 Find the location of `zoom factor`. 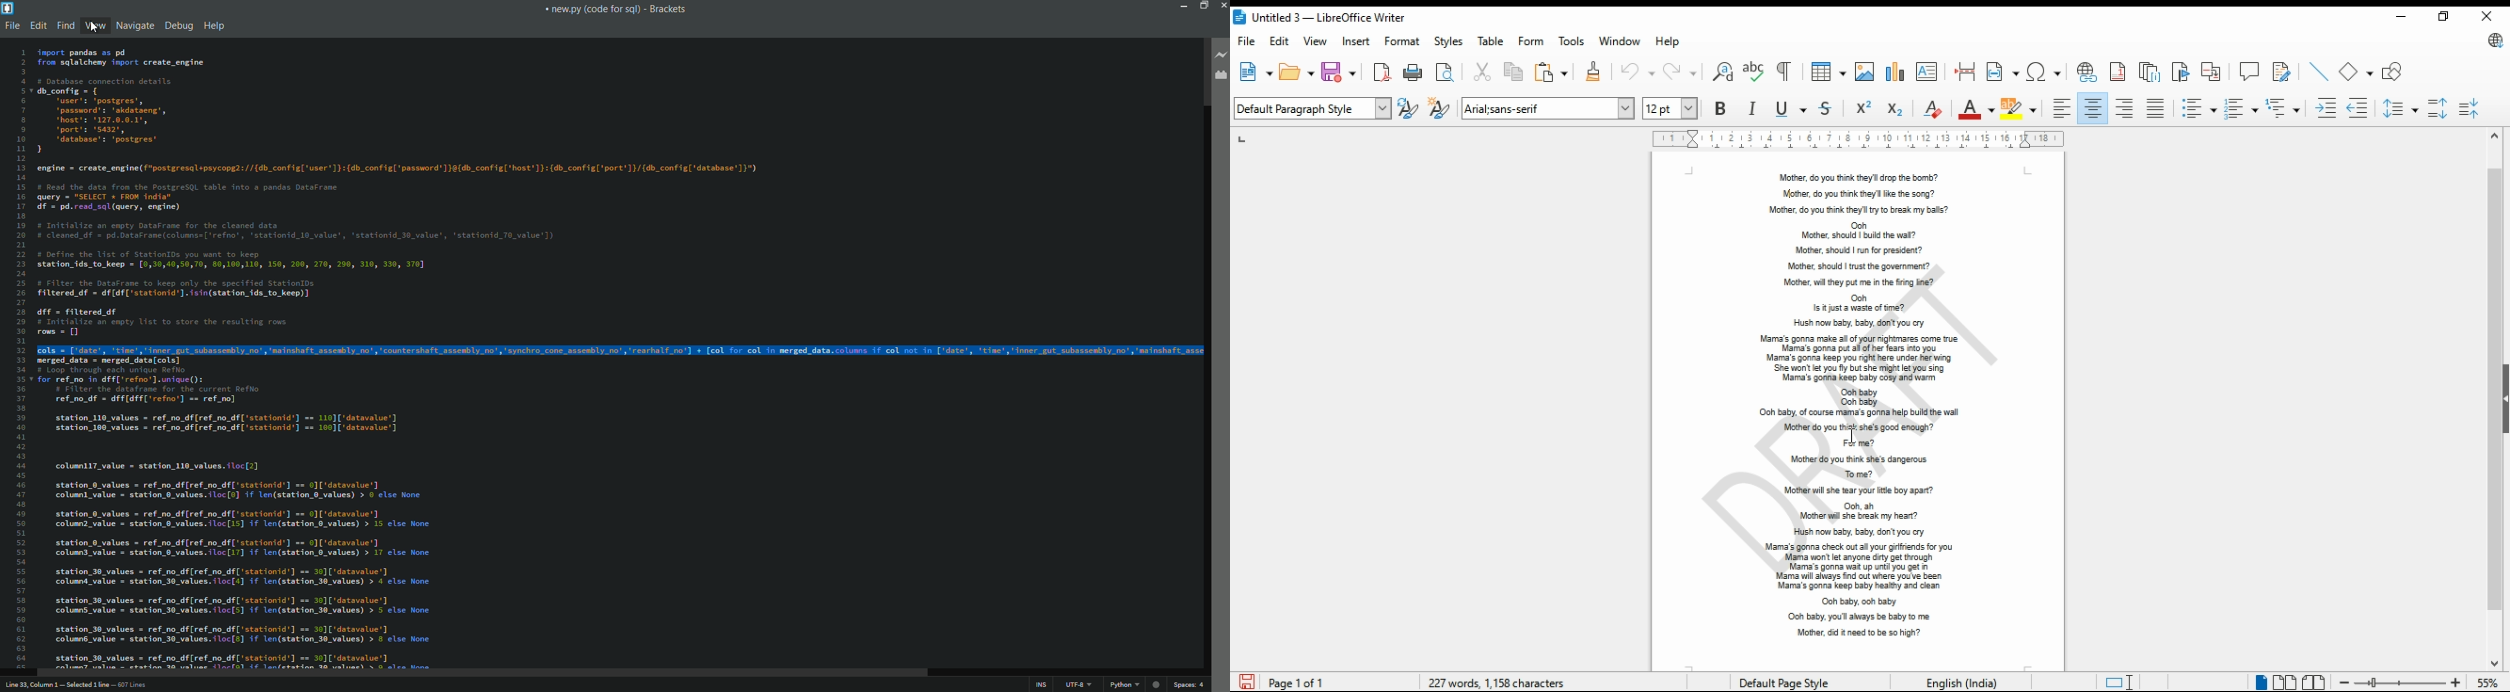

zoom factor is located at coordinates (2489, 683).